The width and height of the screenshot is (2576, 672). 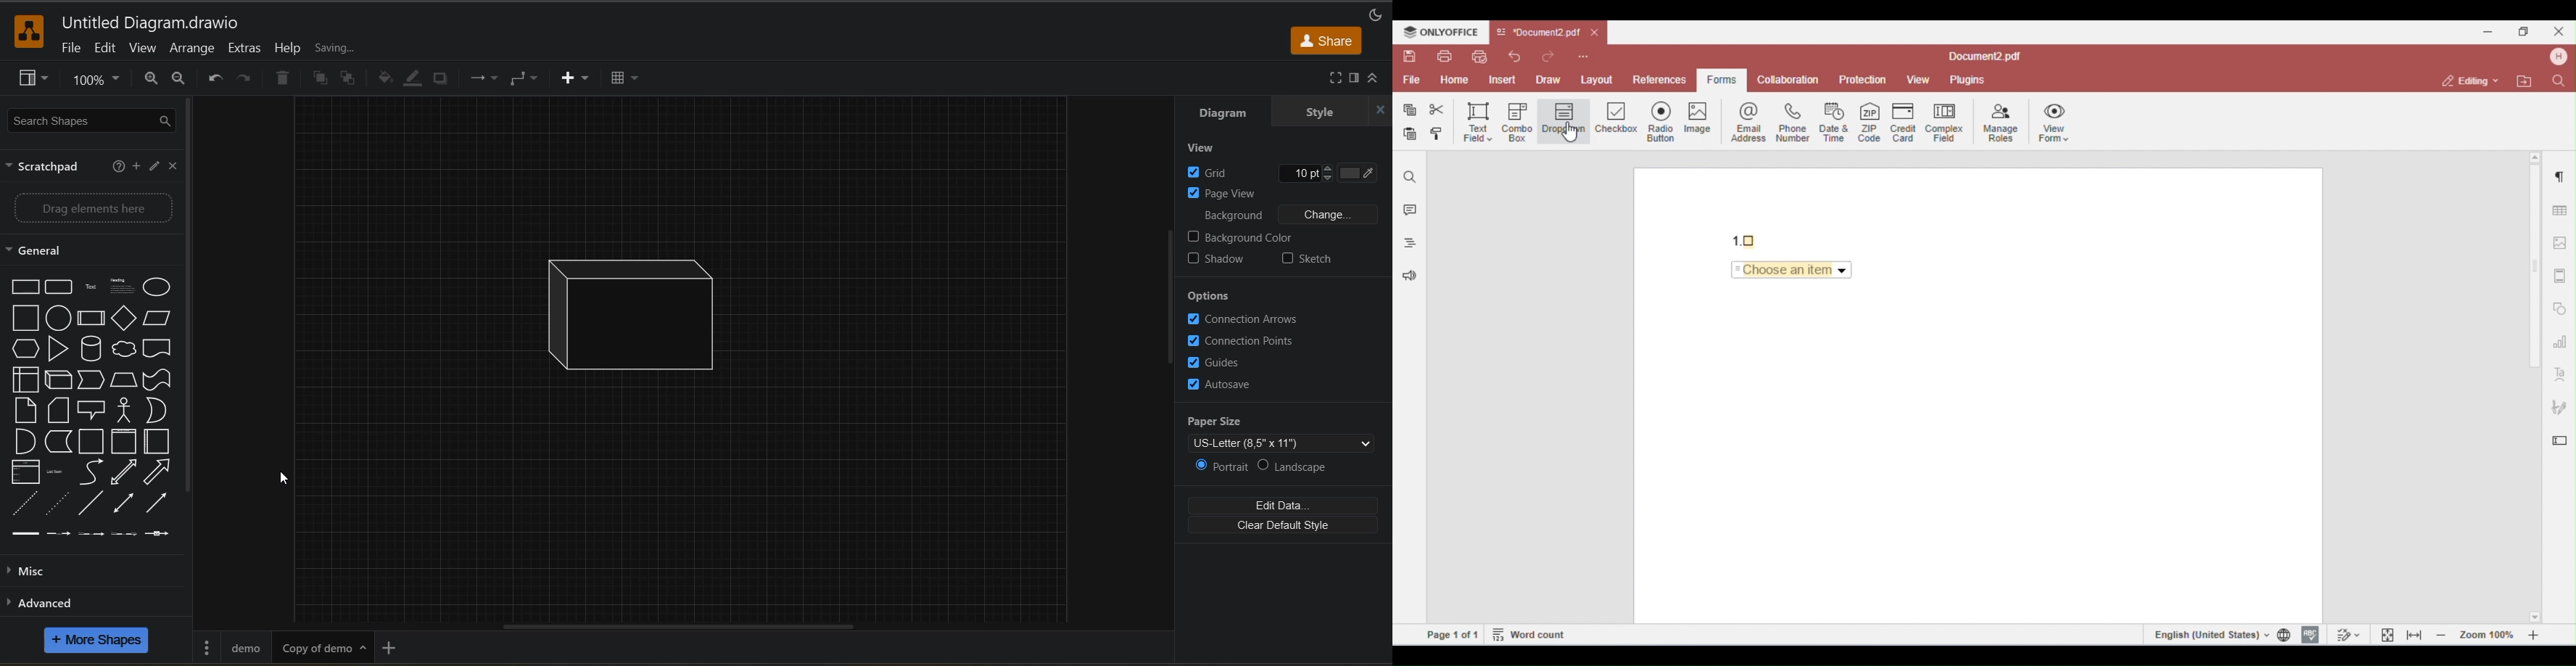 I want to click on insert, so click(x=577, y=78).